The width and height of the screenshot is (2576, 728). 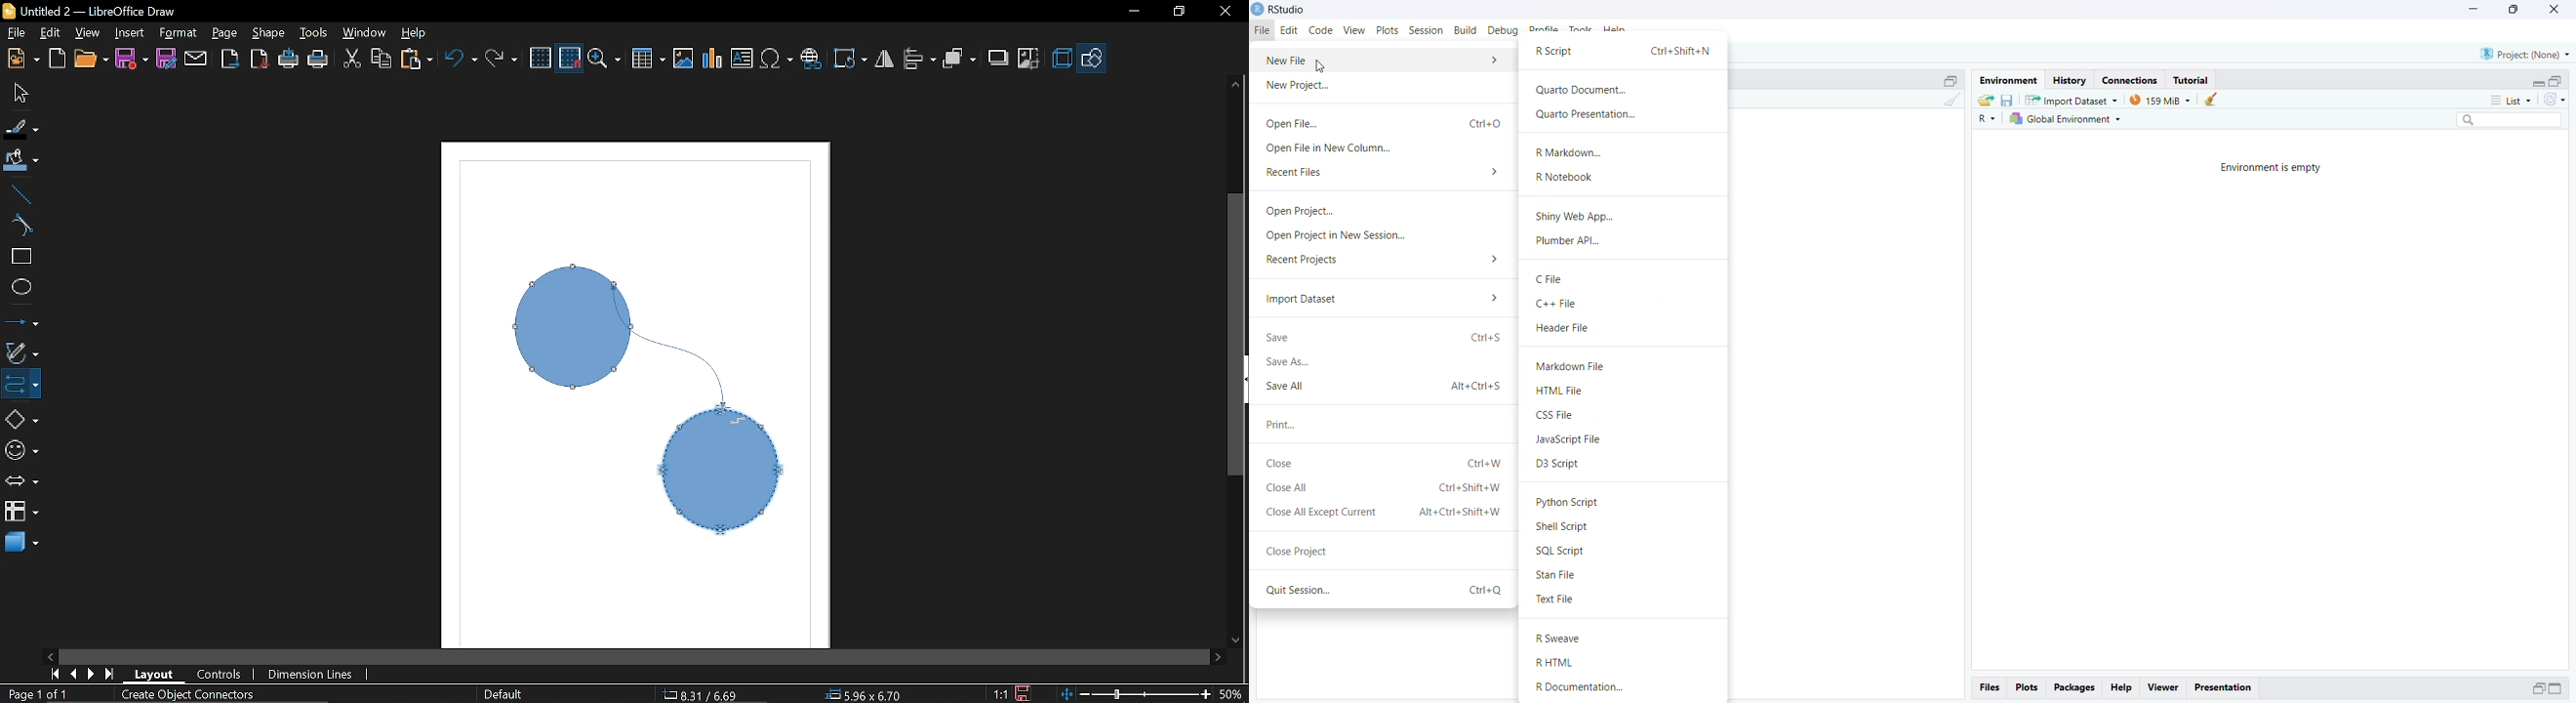 What do you see at coordinates (1384, 512) in the screenshot?
I see `Close All Except Current Alt+Ctrl+Shift+W` at bounding box center [1384, 512].